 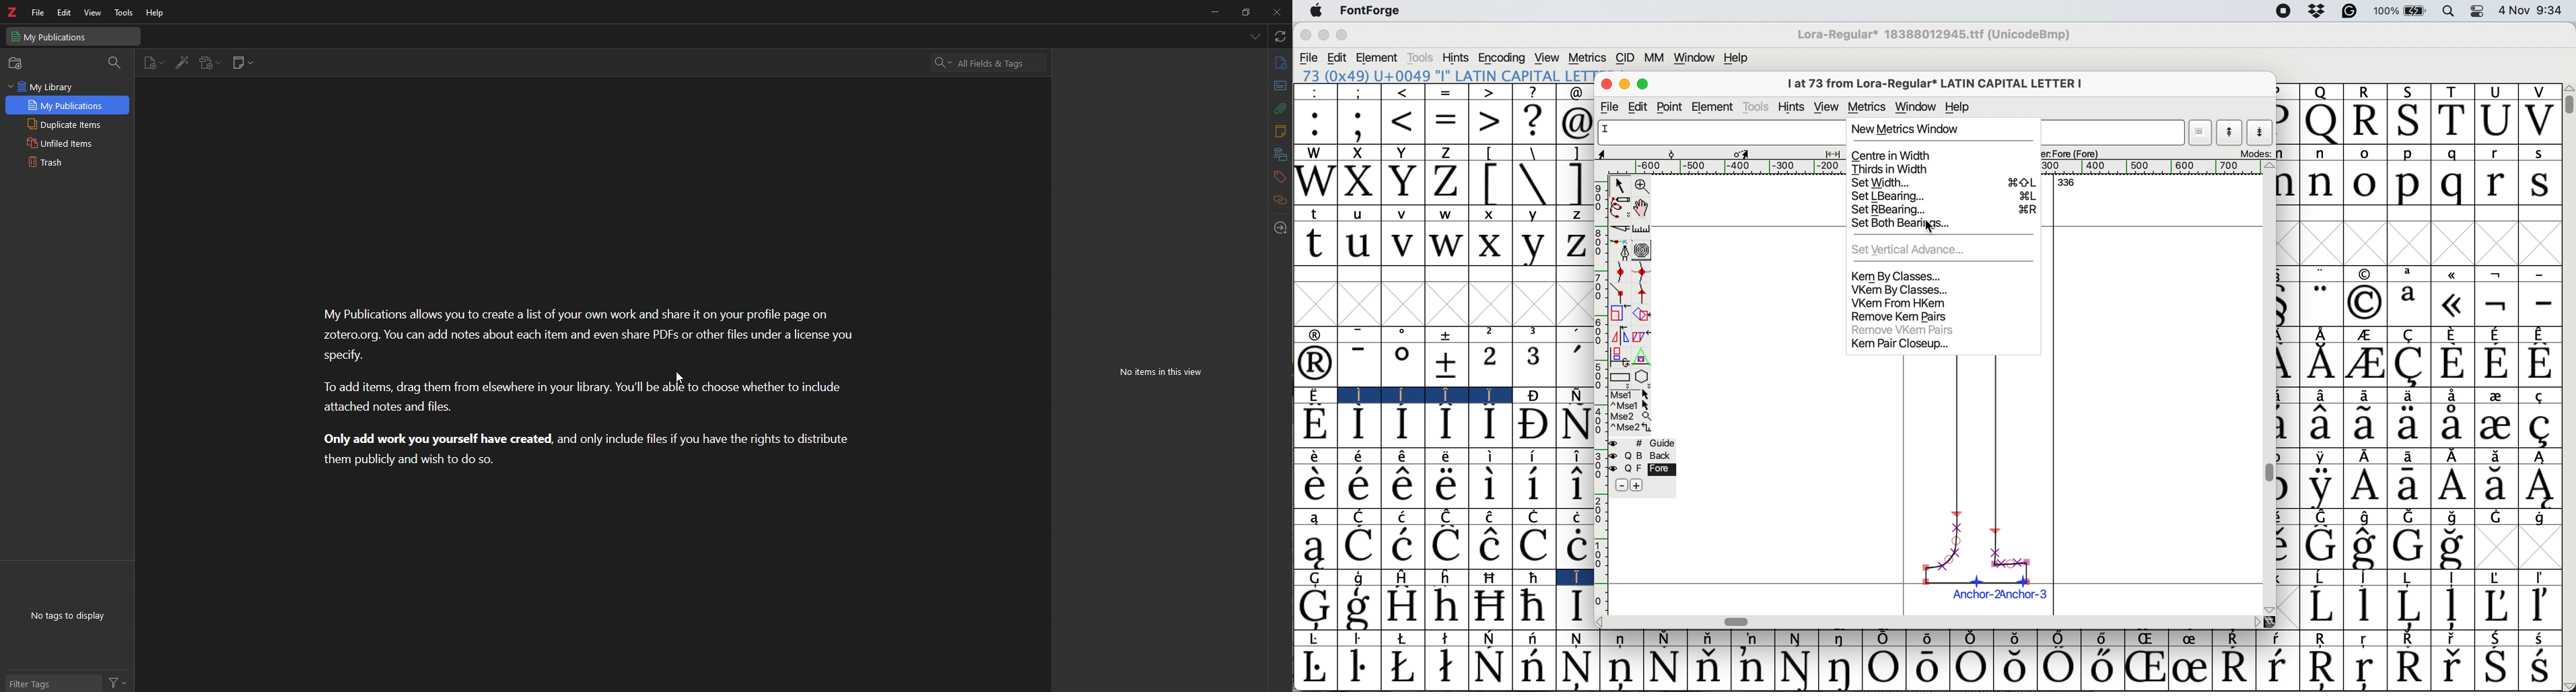 I want to click on chosen glyph, so click(x=1983, y=480).